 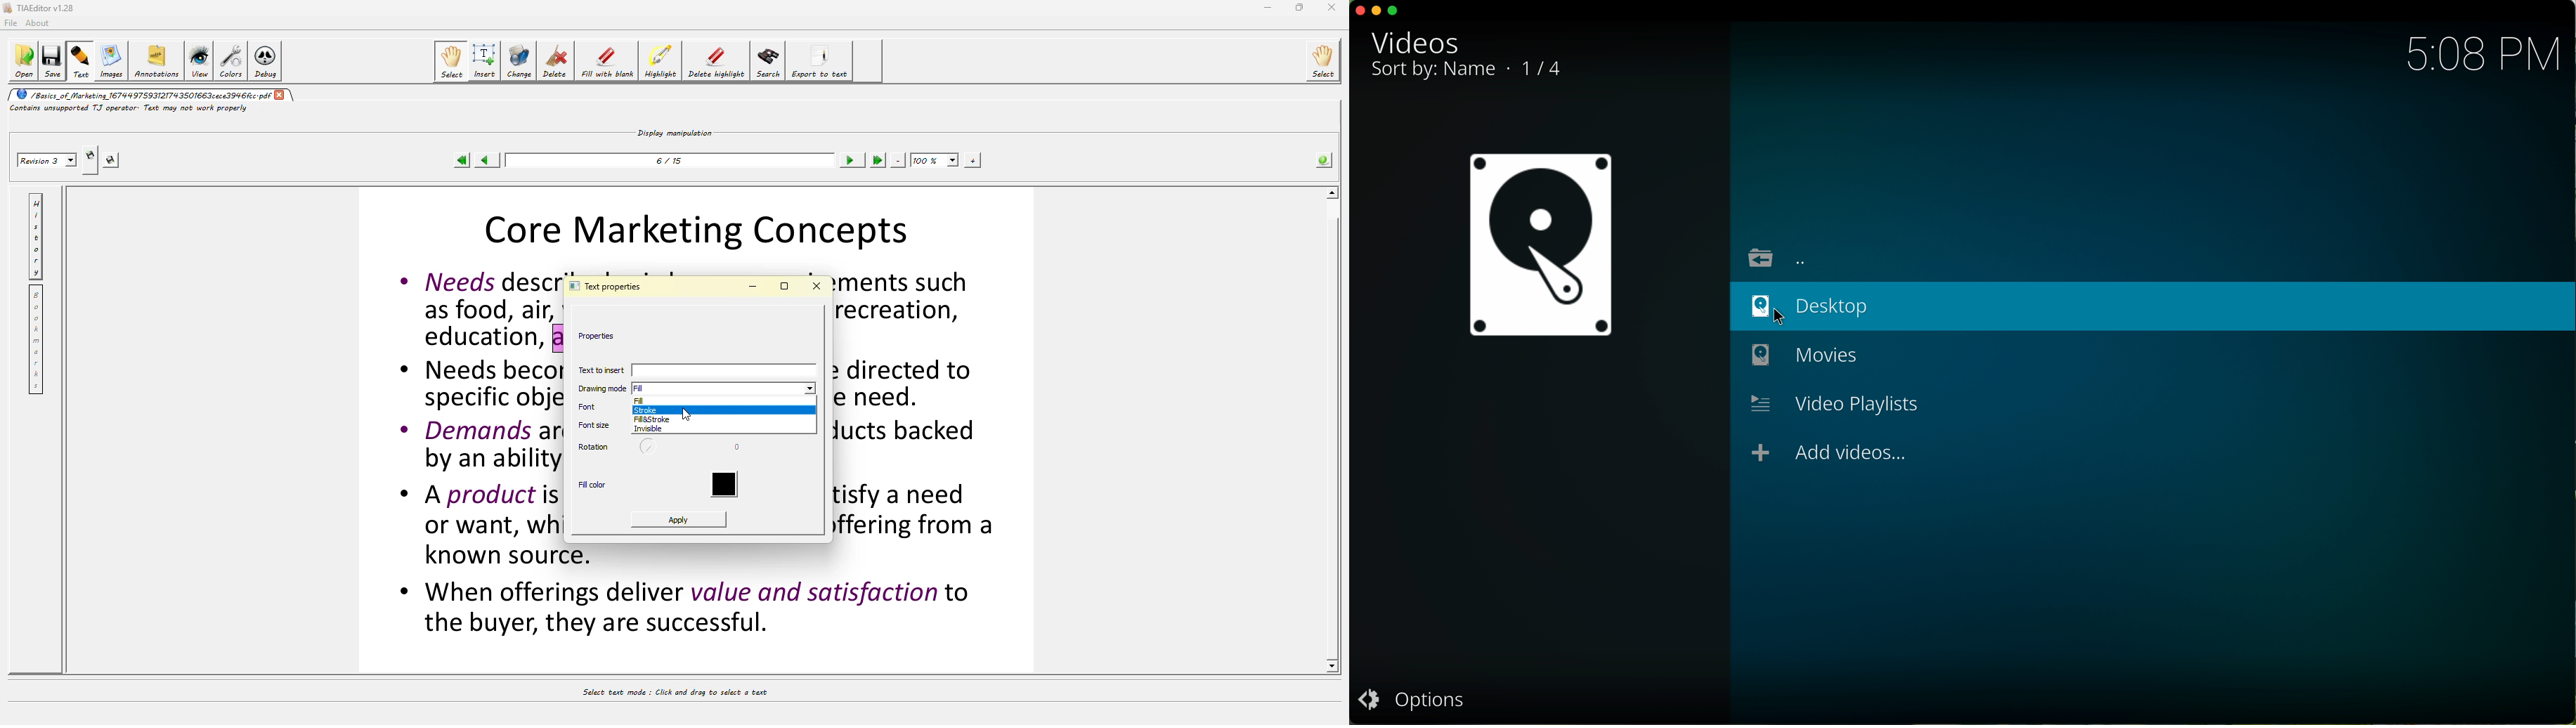 What do you see at coordinates (1418, 42) in the screenshot?
I see `videos` at bounding box center [1418, 42].